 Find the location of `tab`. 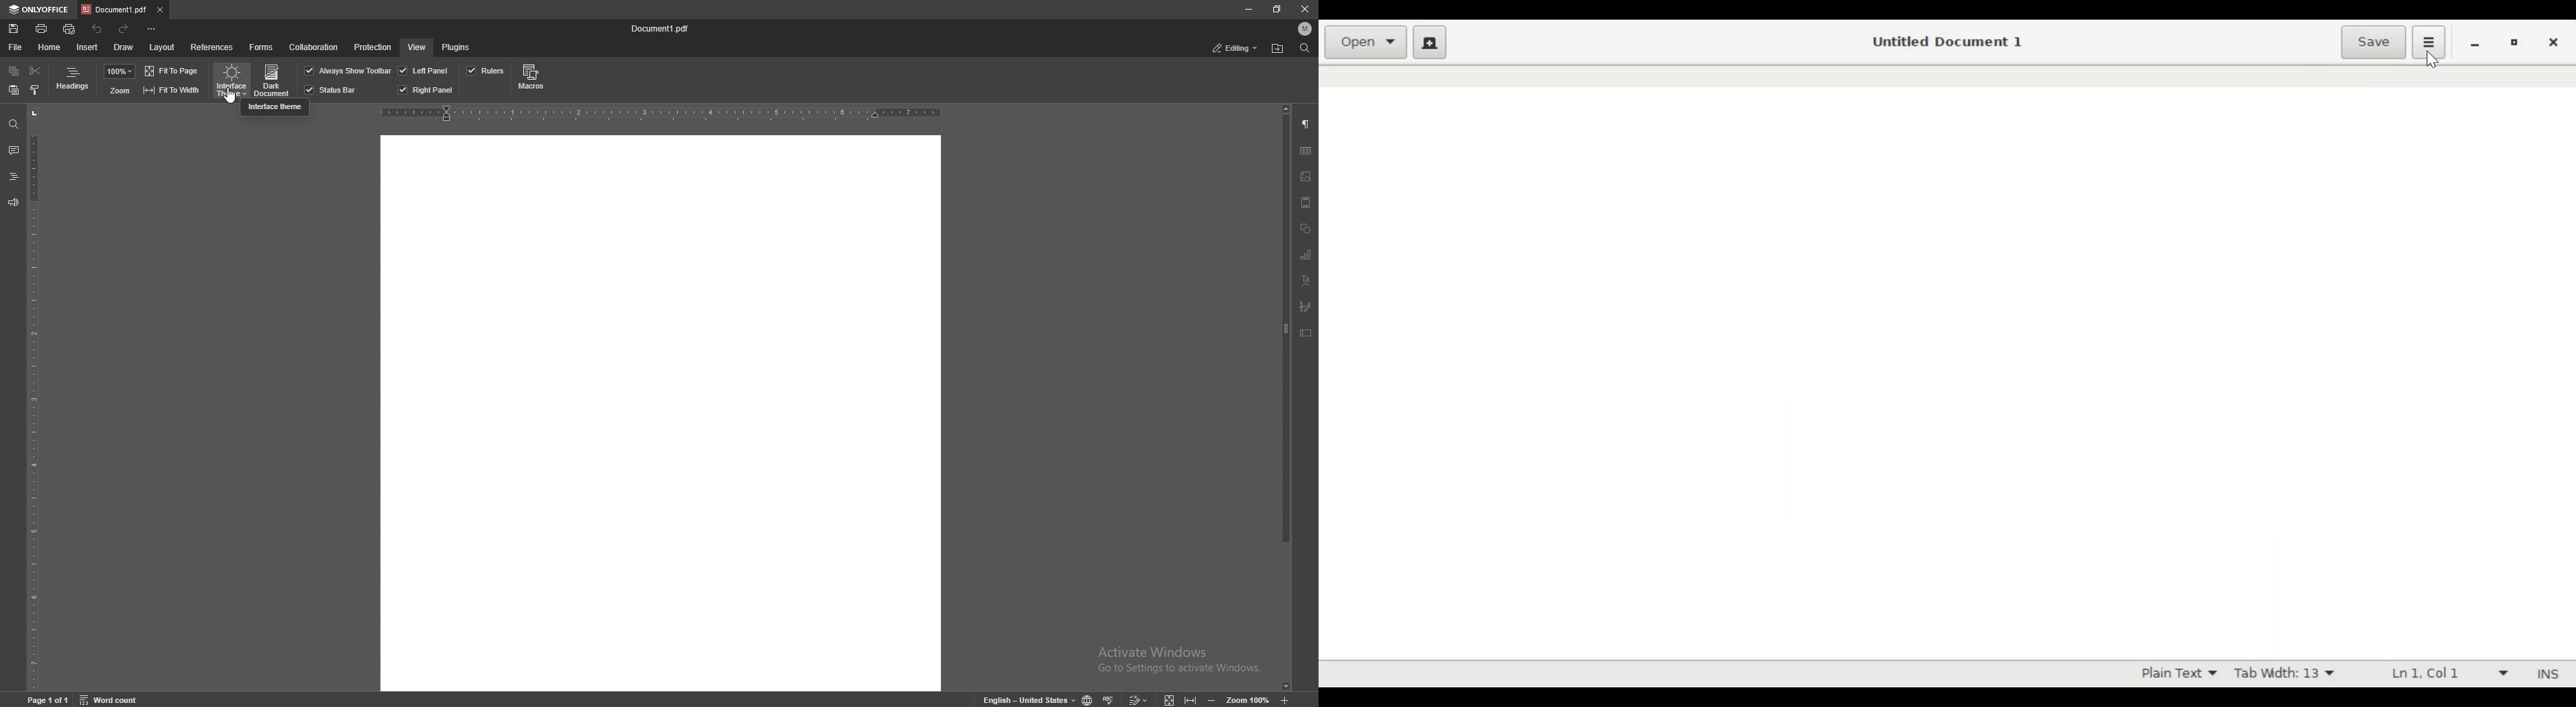

tab is located at coordinates (113, 10).